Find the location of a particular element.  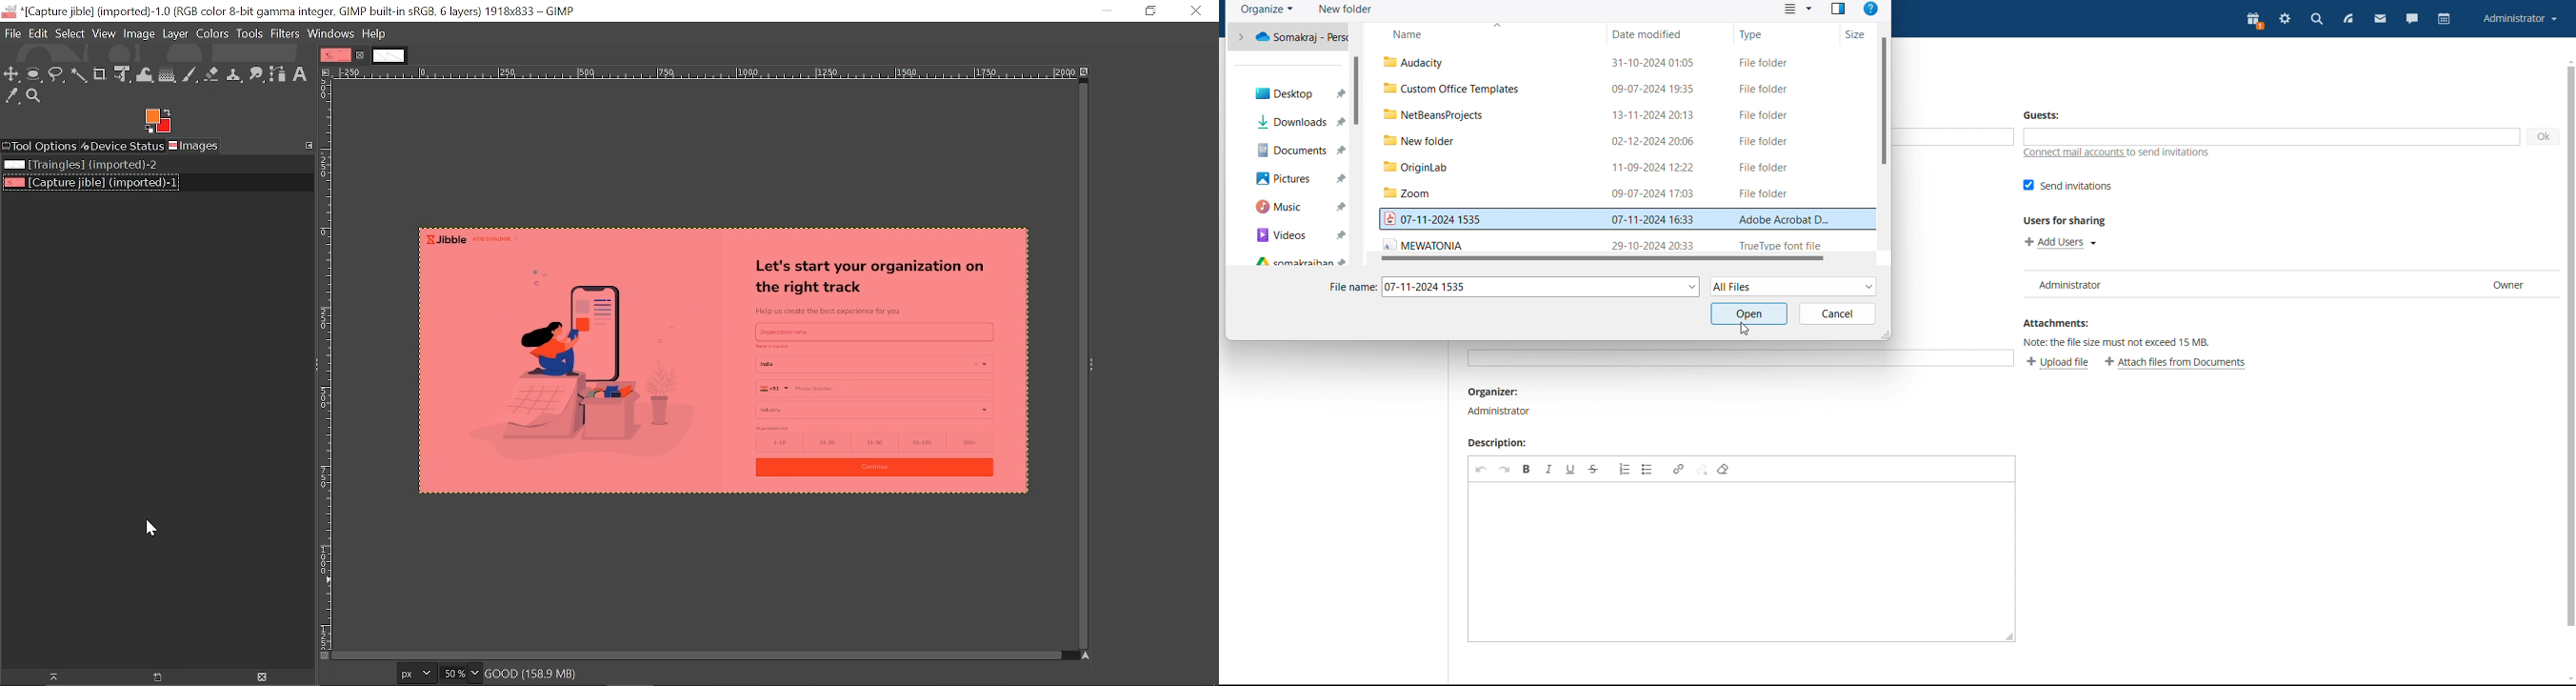

 is located at coordinates (1618, 116).